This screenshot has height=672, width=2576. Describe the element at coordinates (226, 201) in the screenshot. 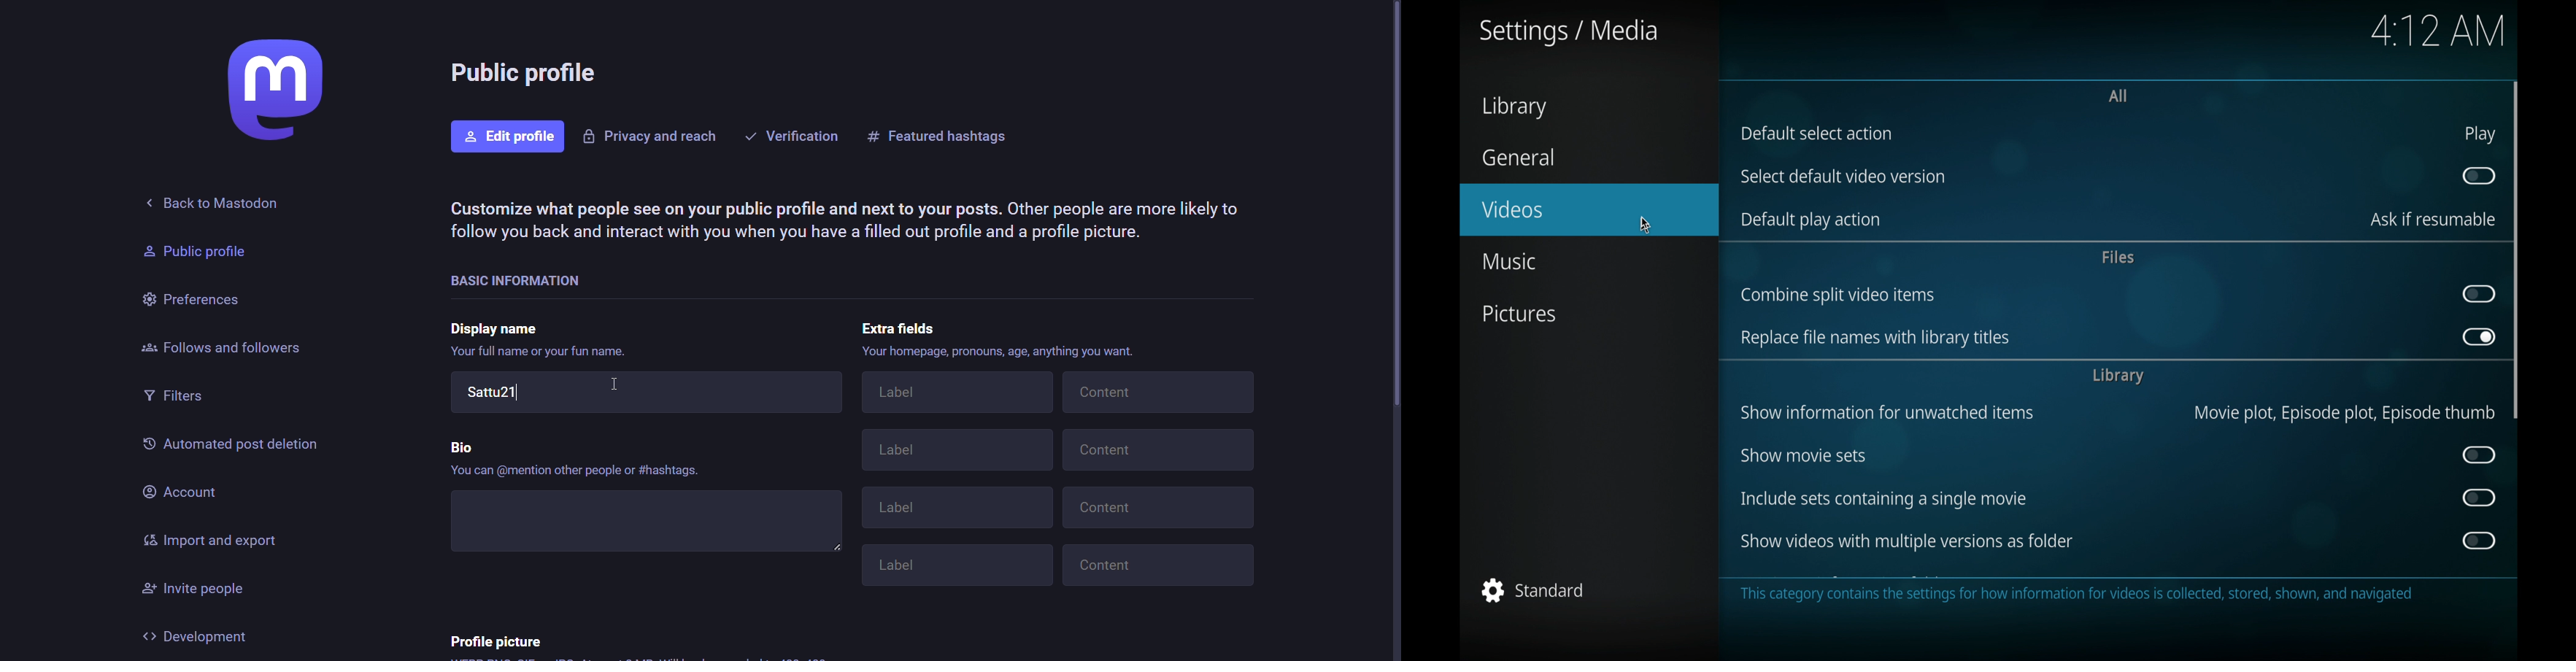

I see `back to mastodon` at that location.